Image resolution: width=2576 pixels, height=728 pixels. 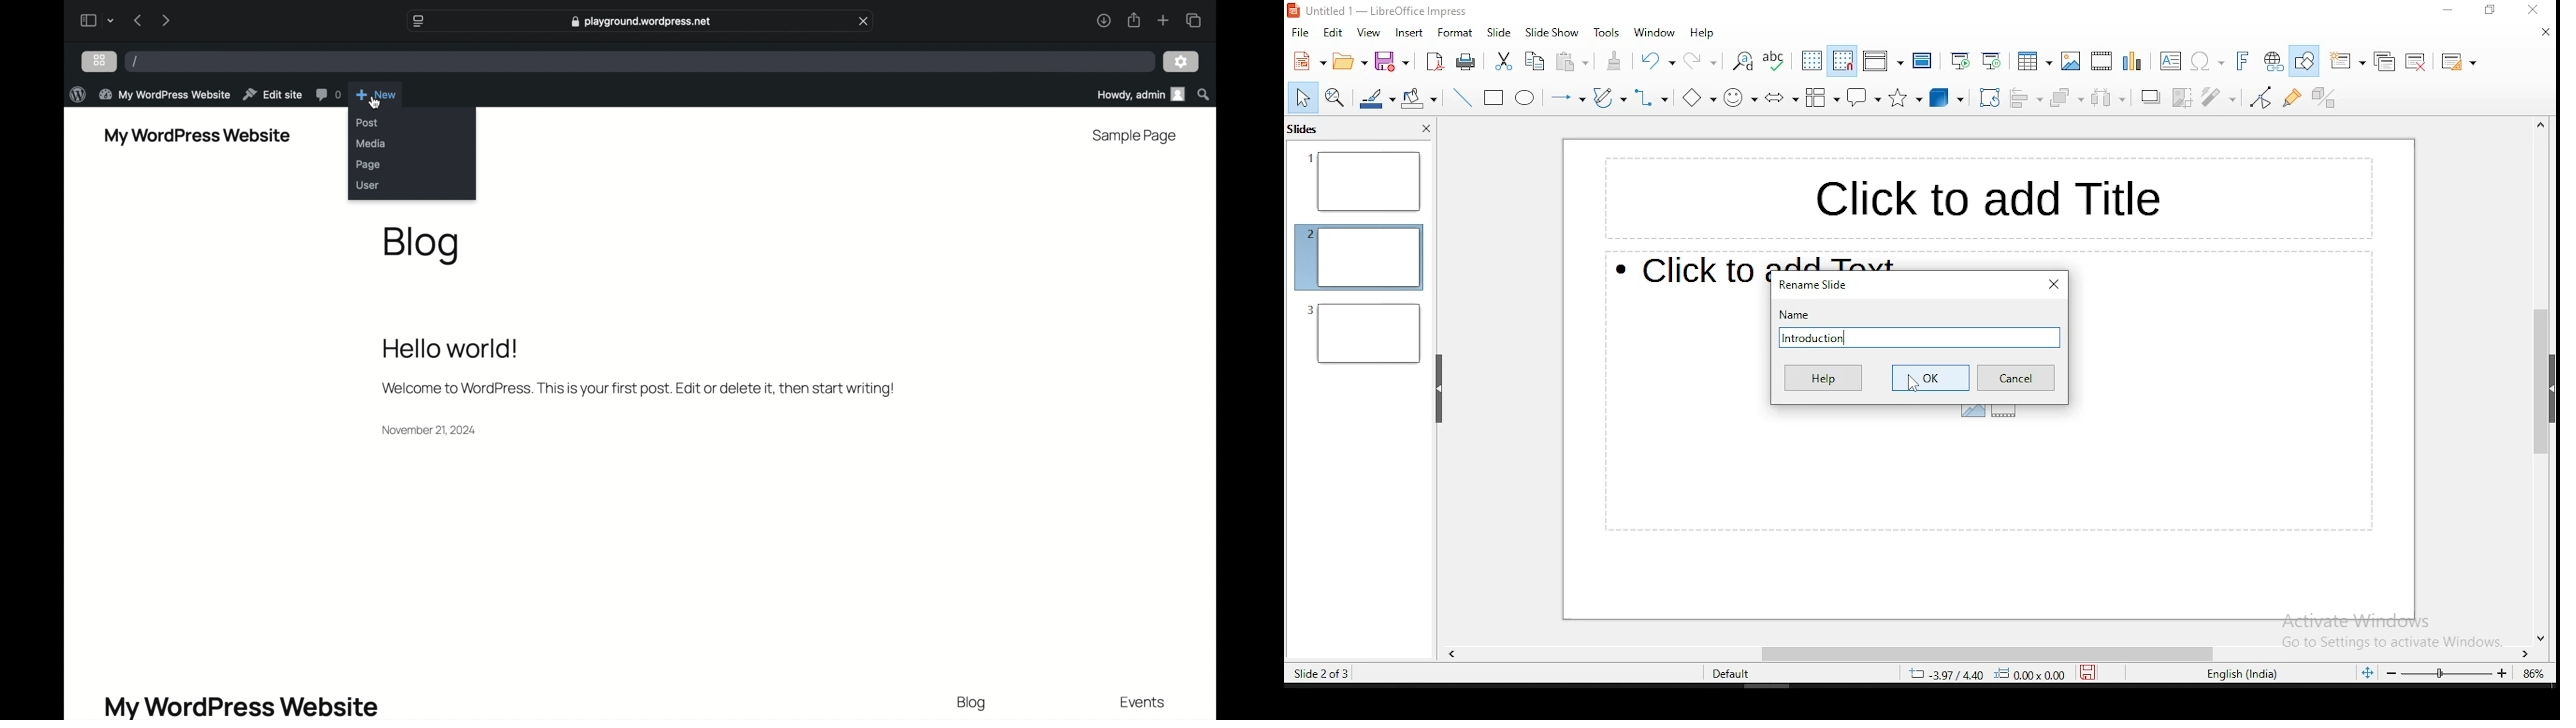 I want to click on new  slide, so click(x=2345, y=62).